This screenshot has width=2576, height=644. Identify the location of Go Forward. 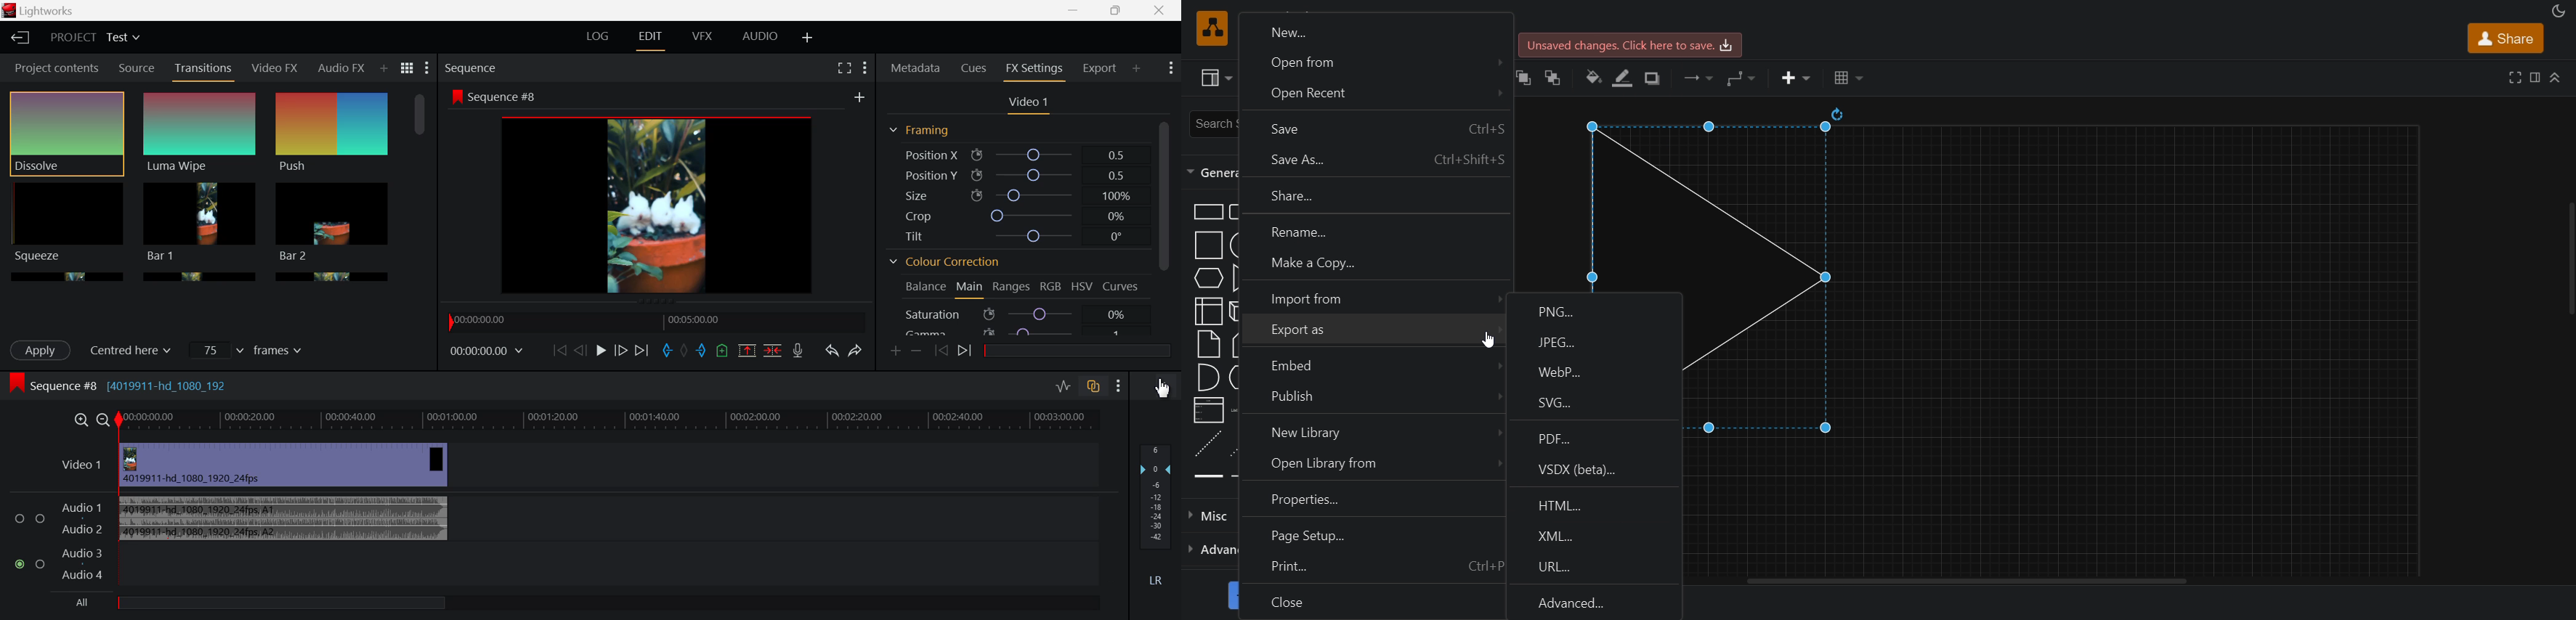
(622, 350).